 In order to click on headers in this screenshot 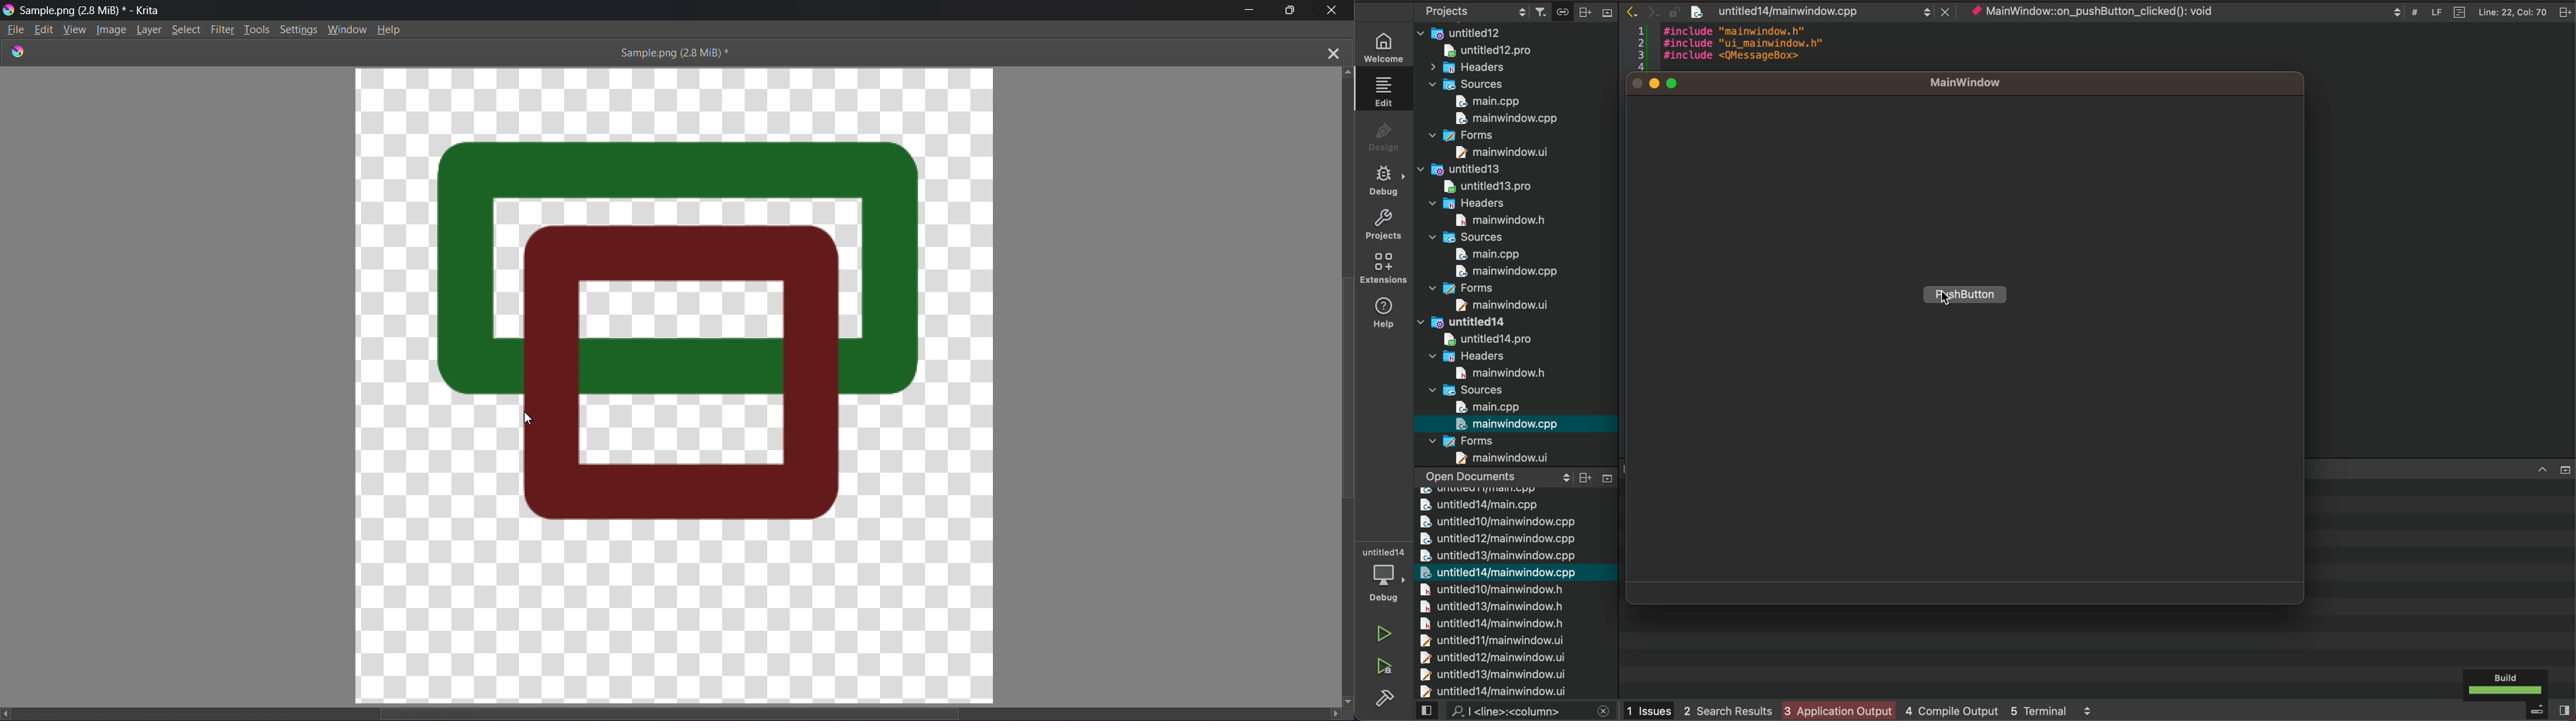, I will do `click(1477, 203)`.